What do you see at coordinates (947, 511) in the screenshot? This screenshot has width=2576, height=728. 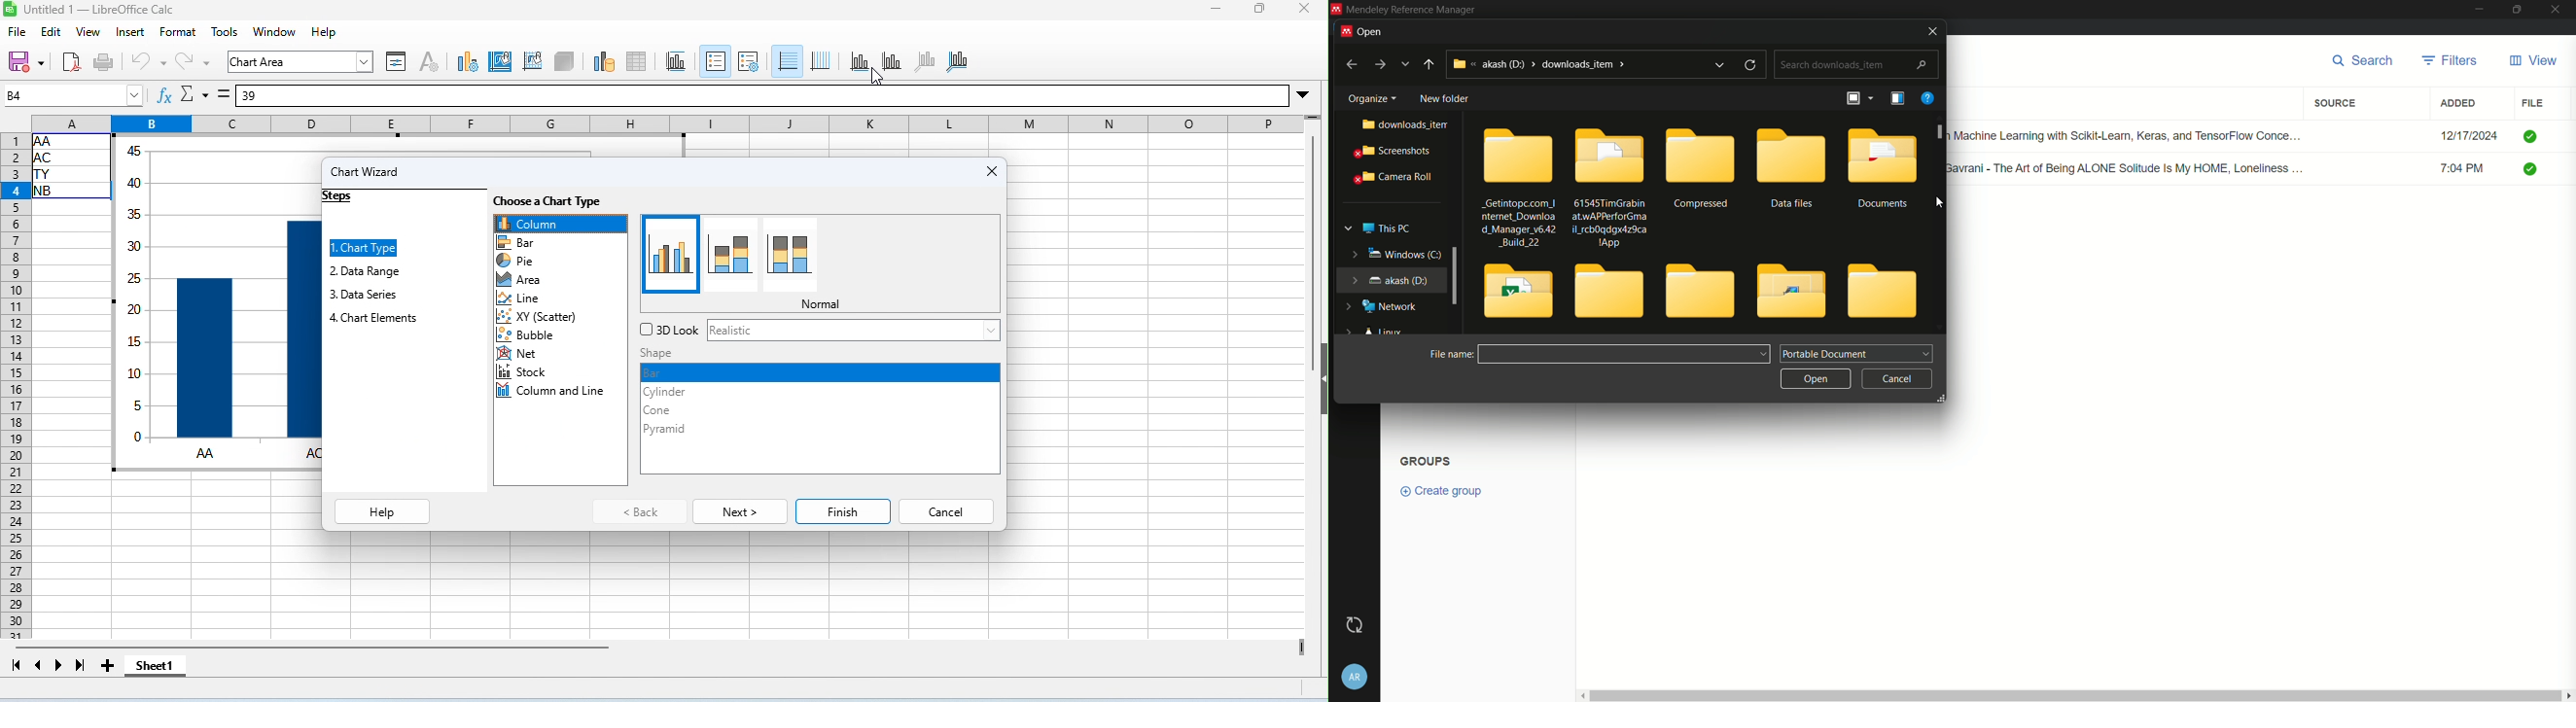 I see `cancel` at bounding box center [947, 511].